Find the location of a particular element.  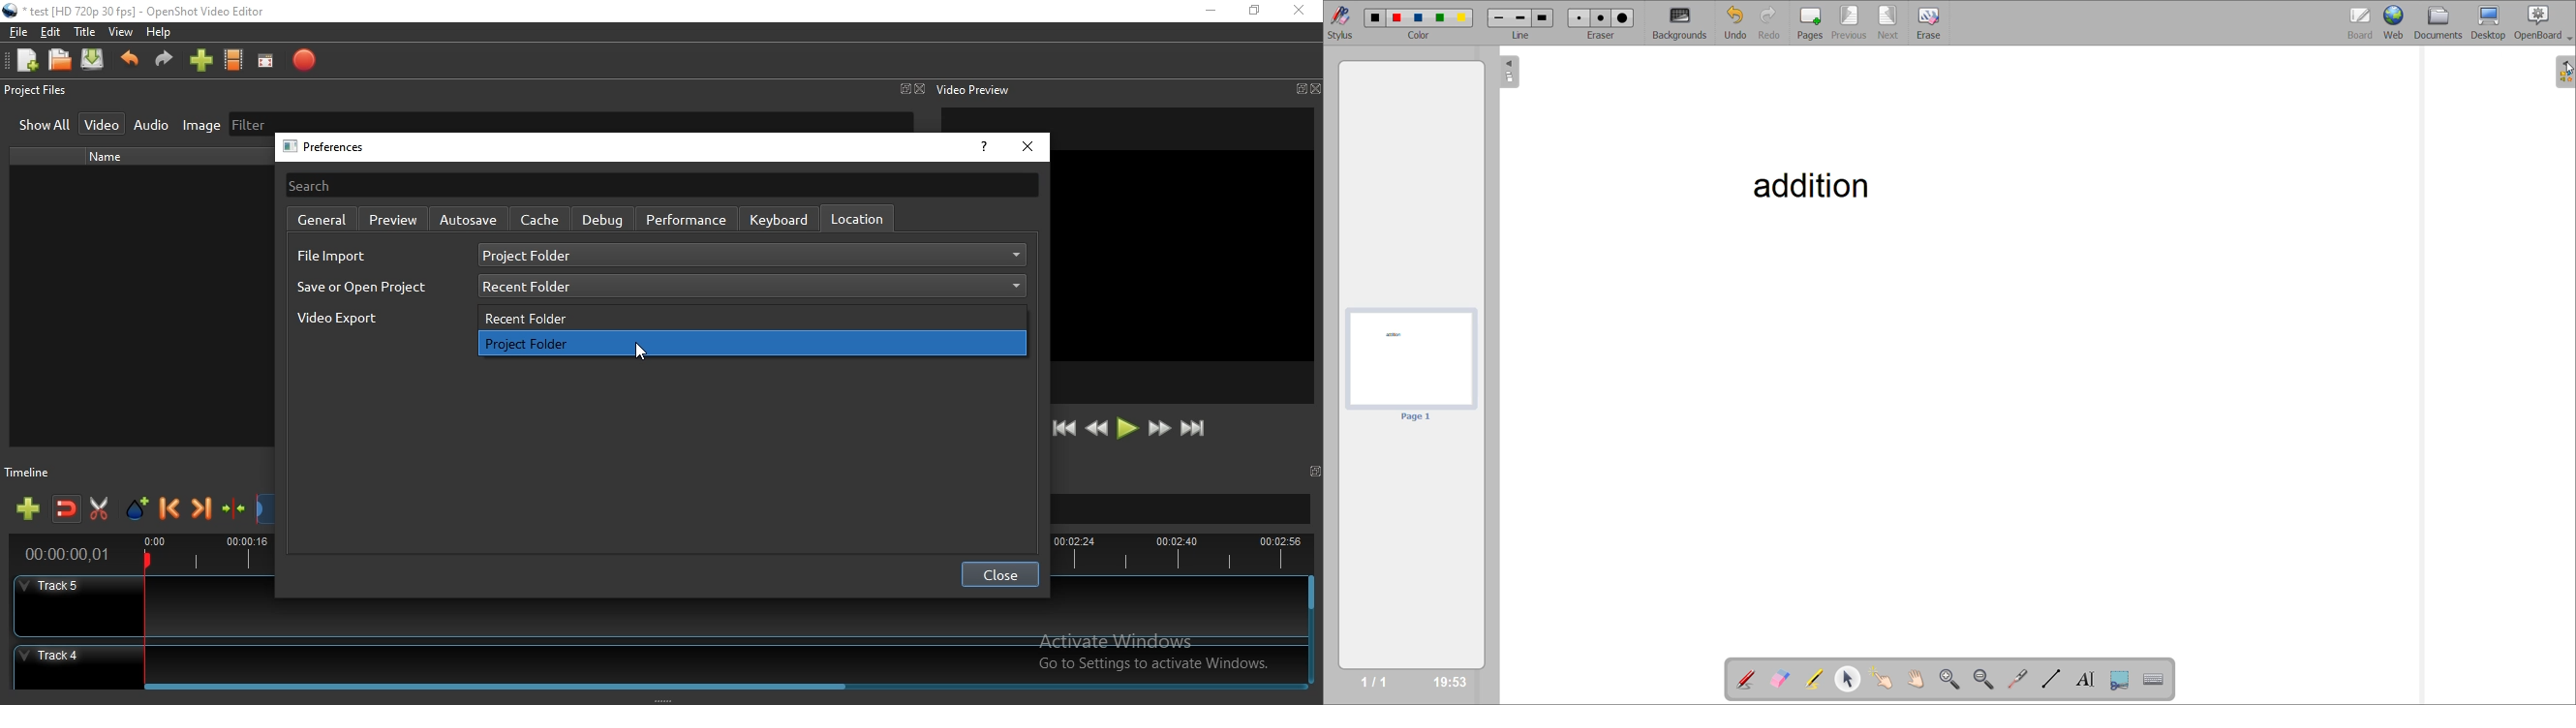

video export is located at coordinates (349, 323).